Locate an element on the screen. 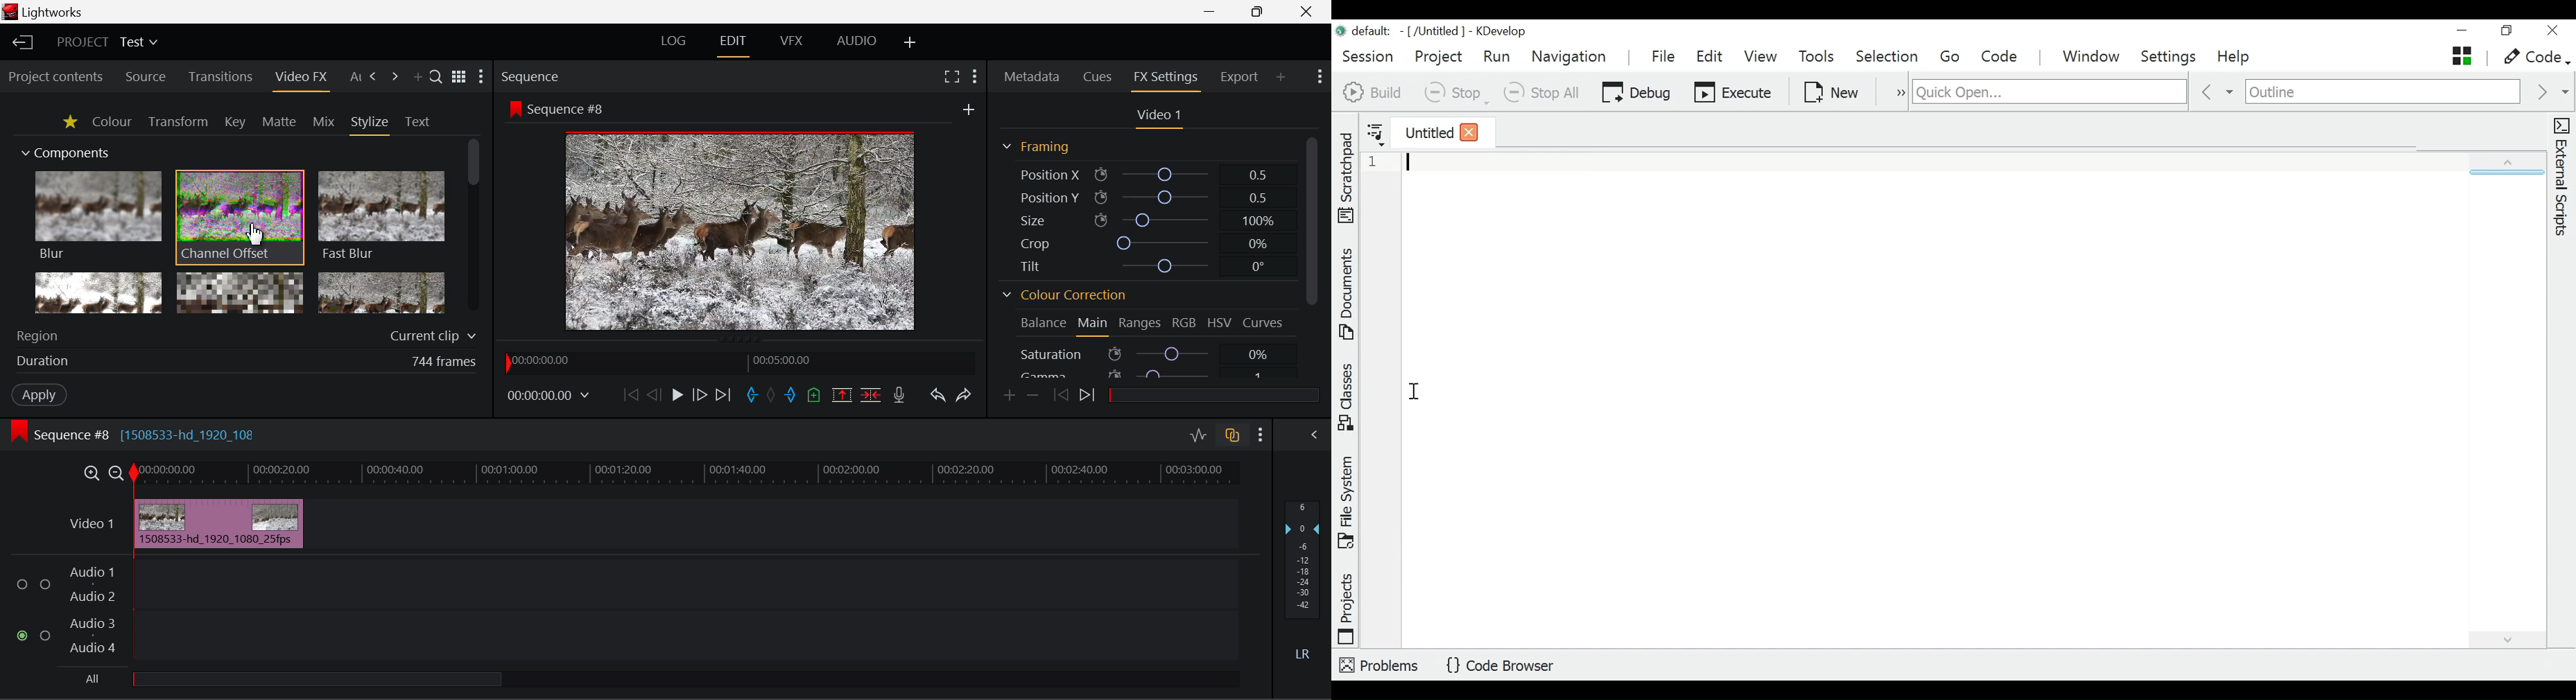  Settings is located at coordinates (2170, 58).